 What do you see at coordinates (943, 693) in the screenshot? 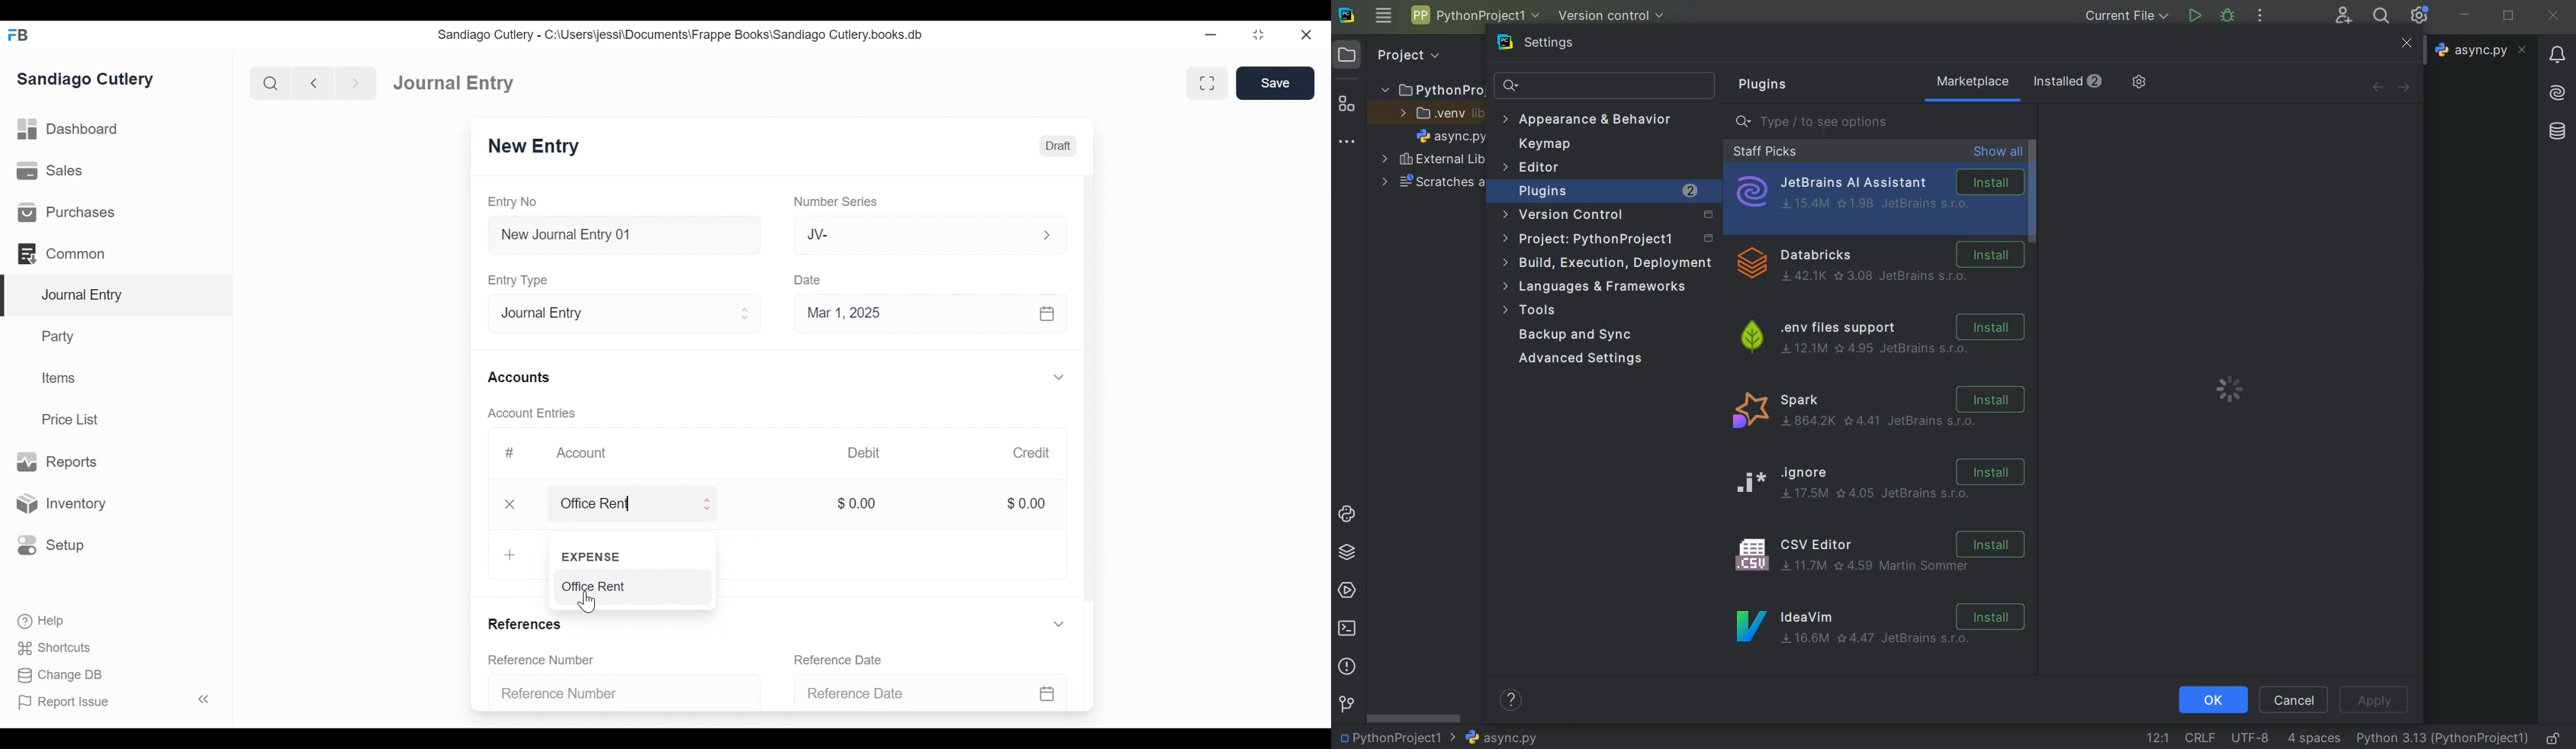
I see `Reference Date` at bounding box center [943, 693].